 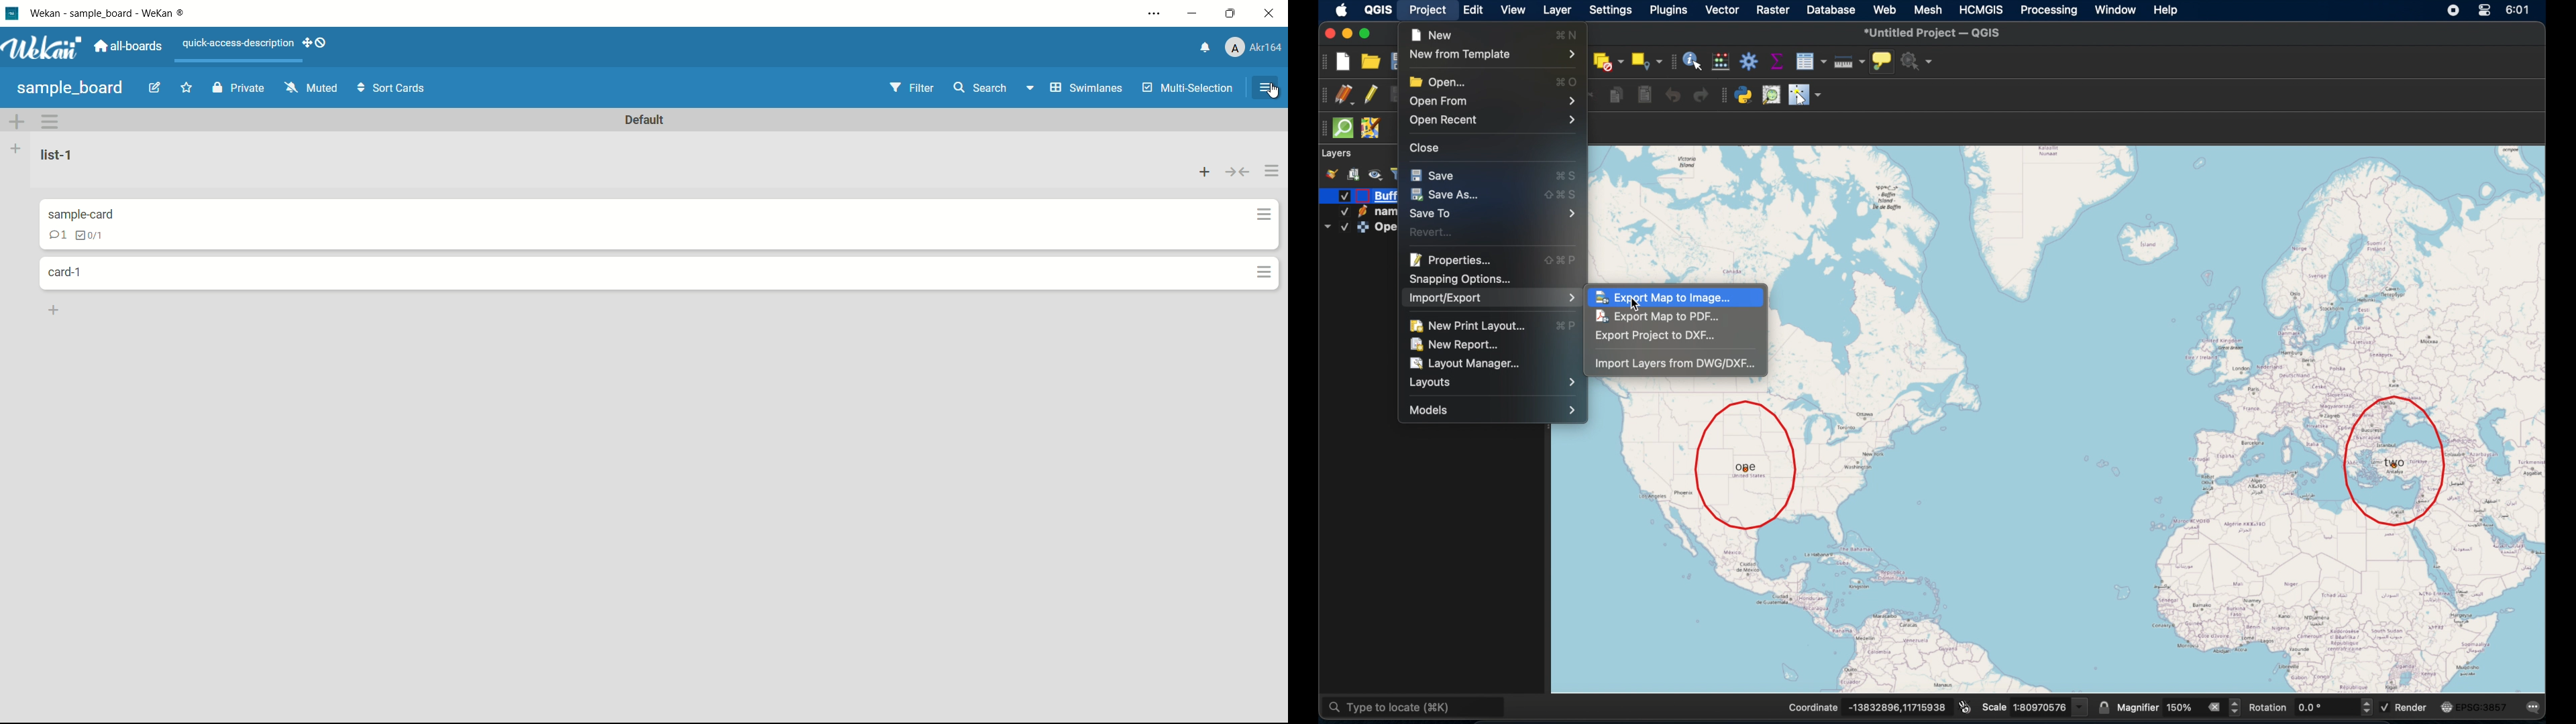 What do you see at coordinates (1267, 88) in the screenshot?
I see `open sidebar` at bounding box center [1267, 88].